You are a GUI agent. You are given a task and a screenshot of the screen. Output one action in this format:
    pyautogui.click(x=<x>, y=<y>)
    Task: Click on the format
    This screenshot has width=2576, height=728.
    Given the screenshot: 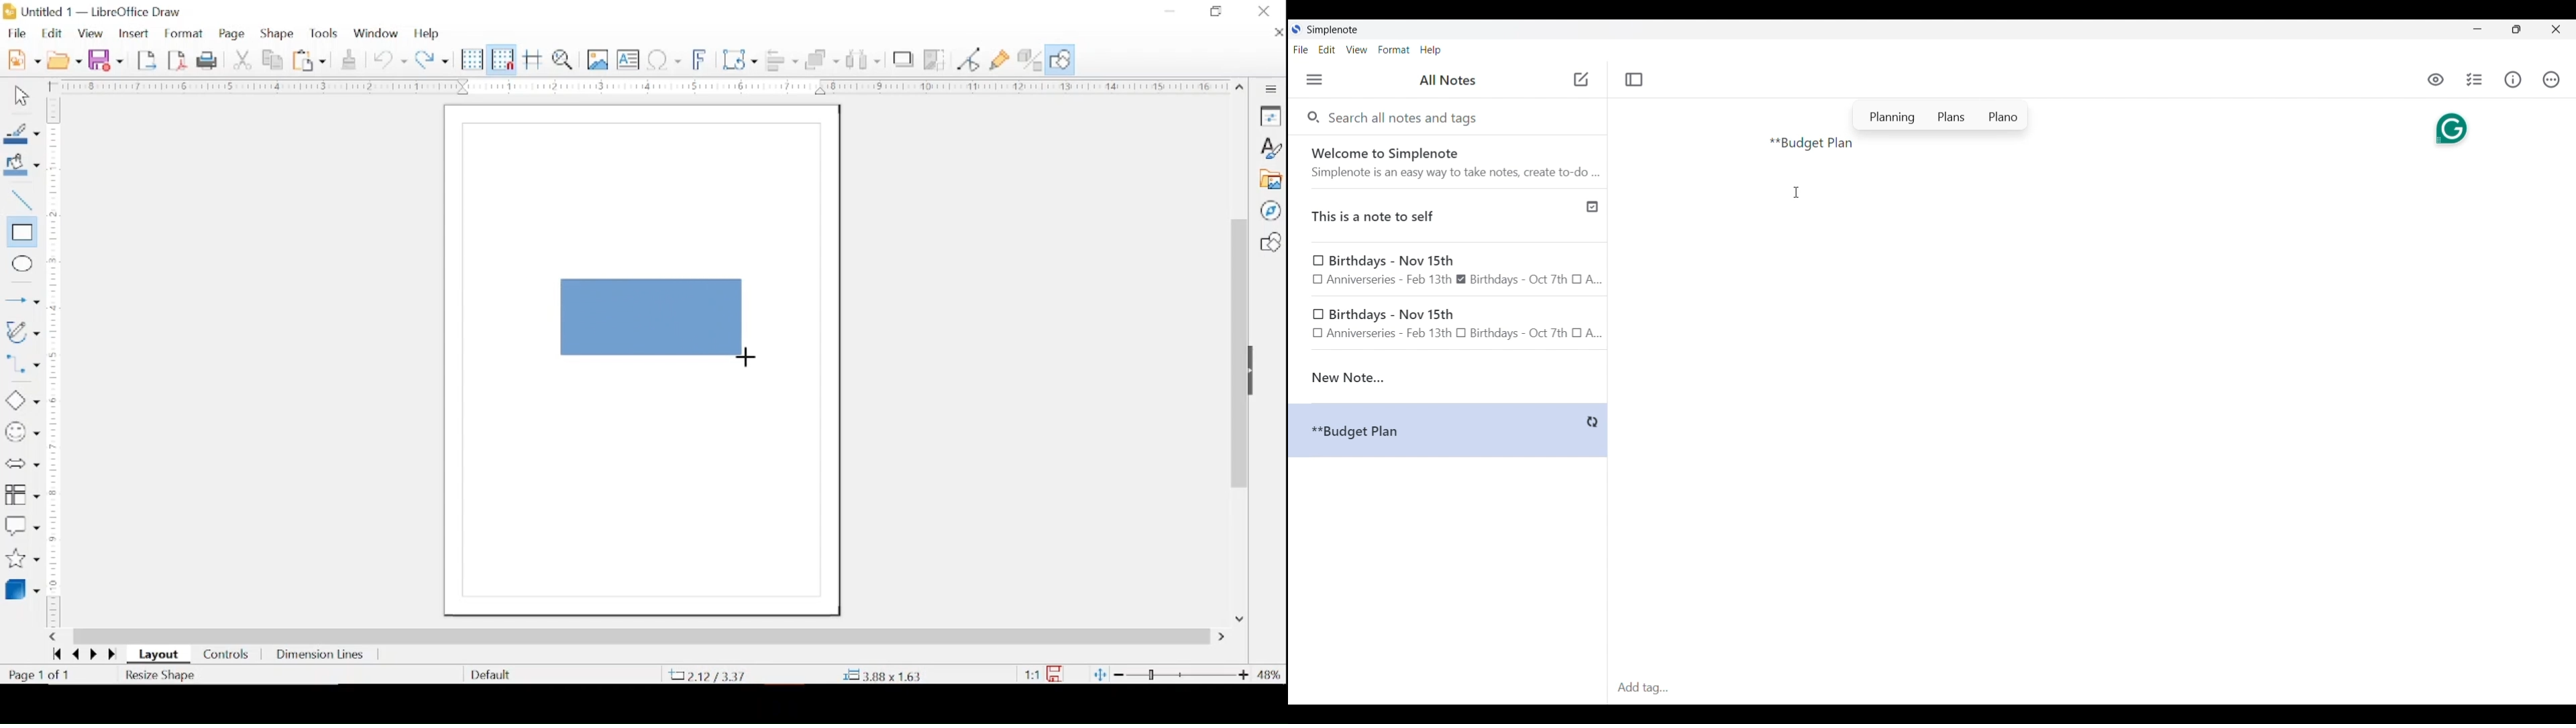 What is the action you would take?
    pyautogui.click(x=185, y=34)
    